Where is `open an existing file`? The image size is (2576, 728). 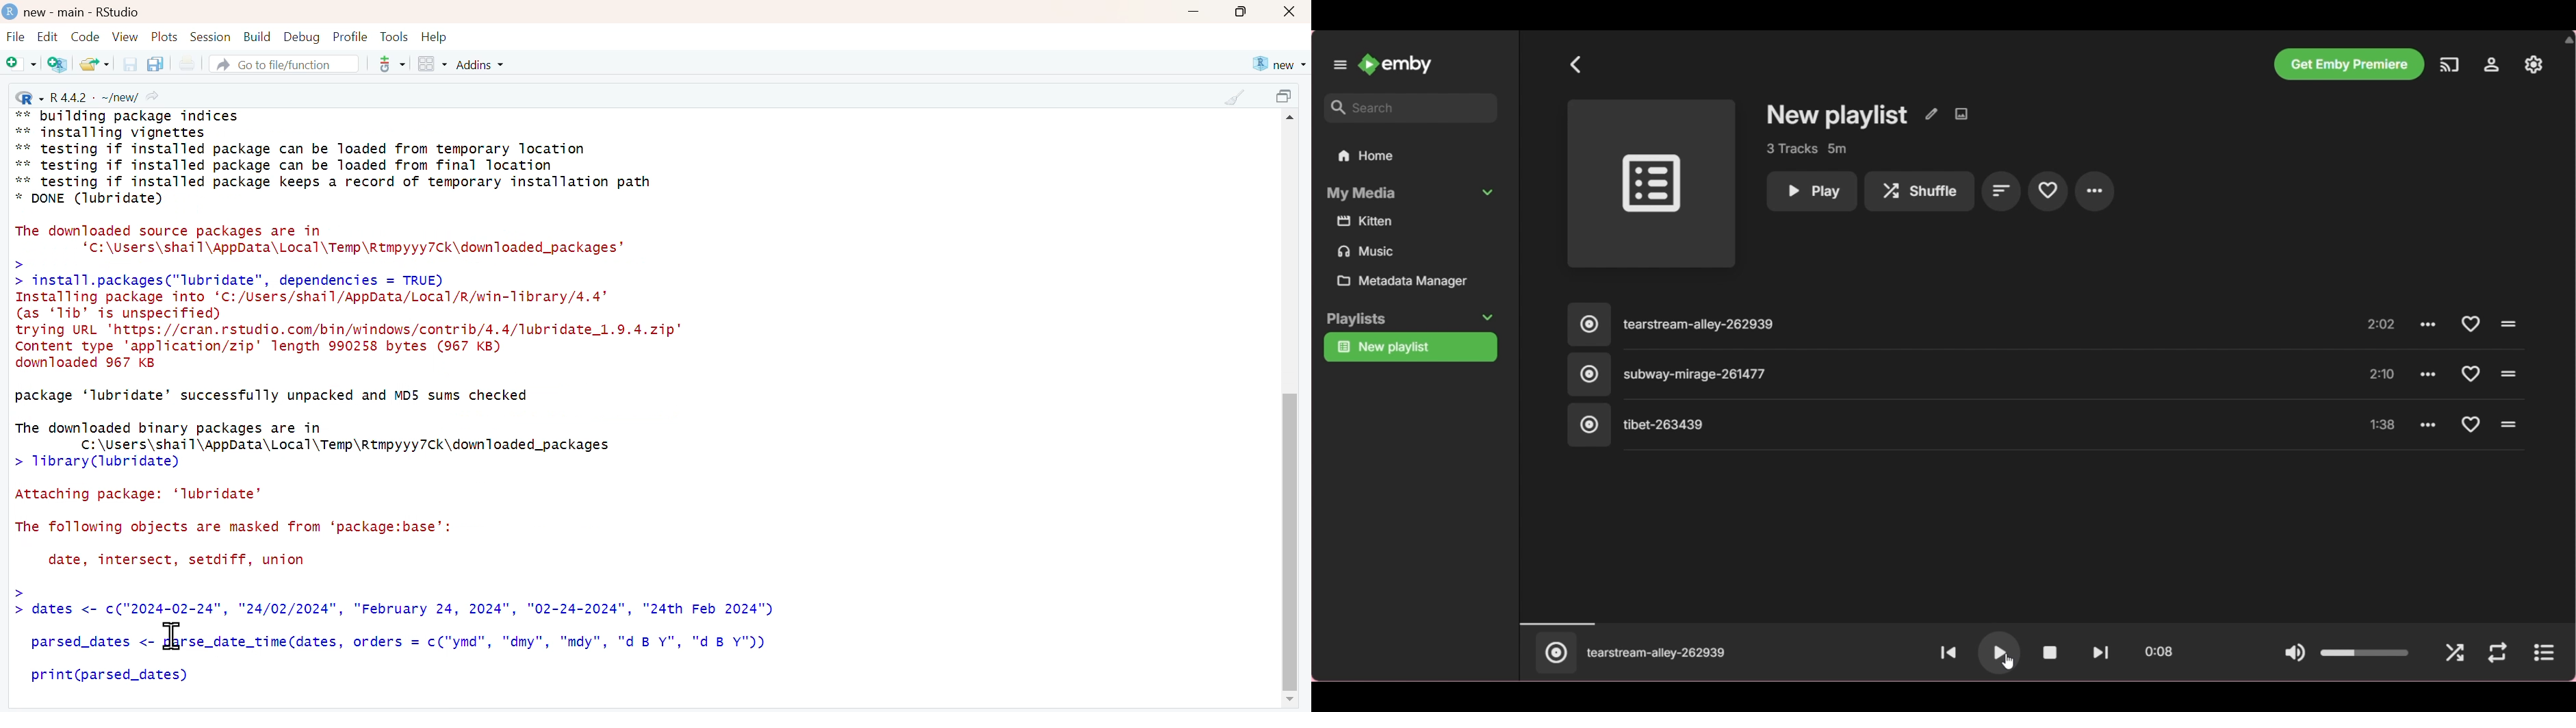 open an existing file is located at coordinates (94, 63).